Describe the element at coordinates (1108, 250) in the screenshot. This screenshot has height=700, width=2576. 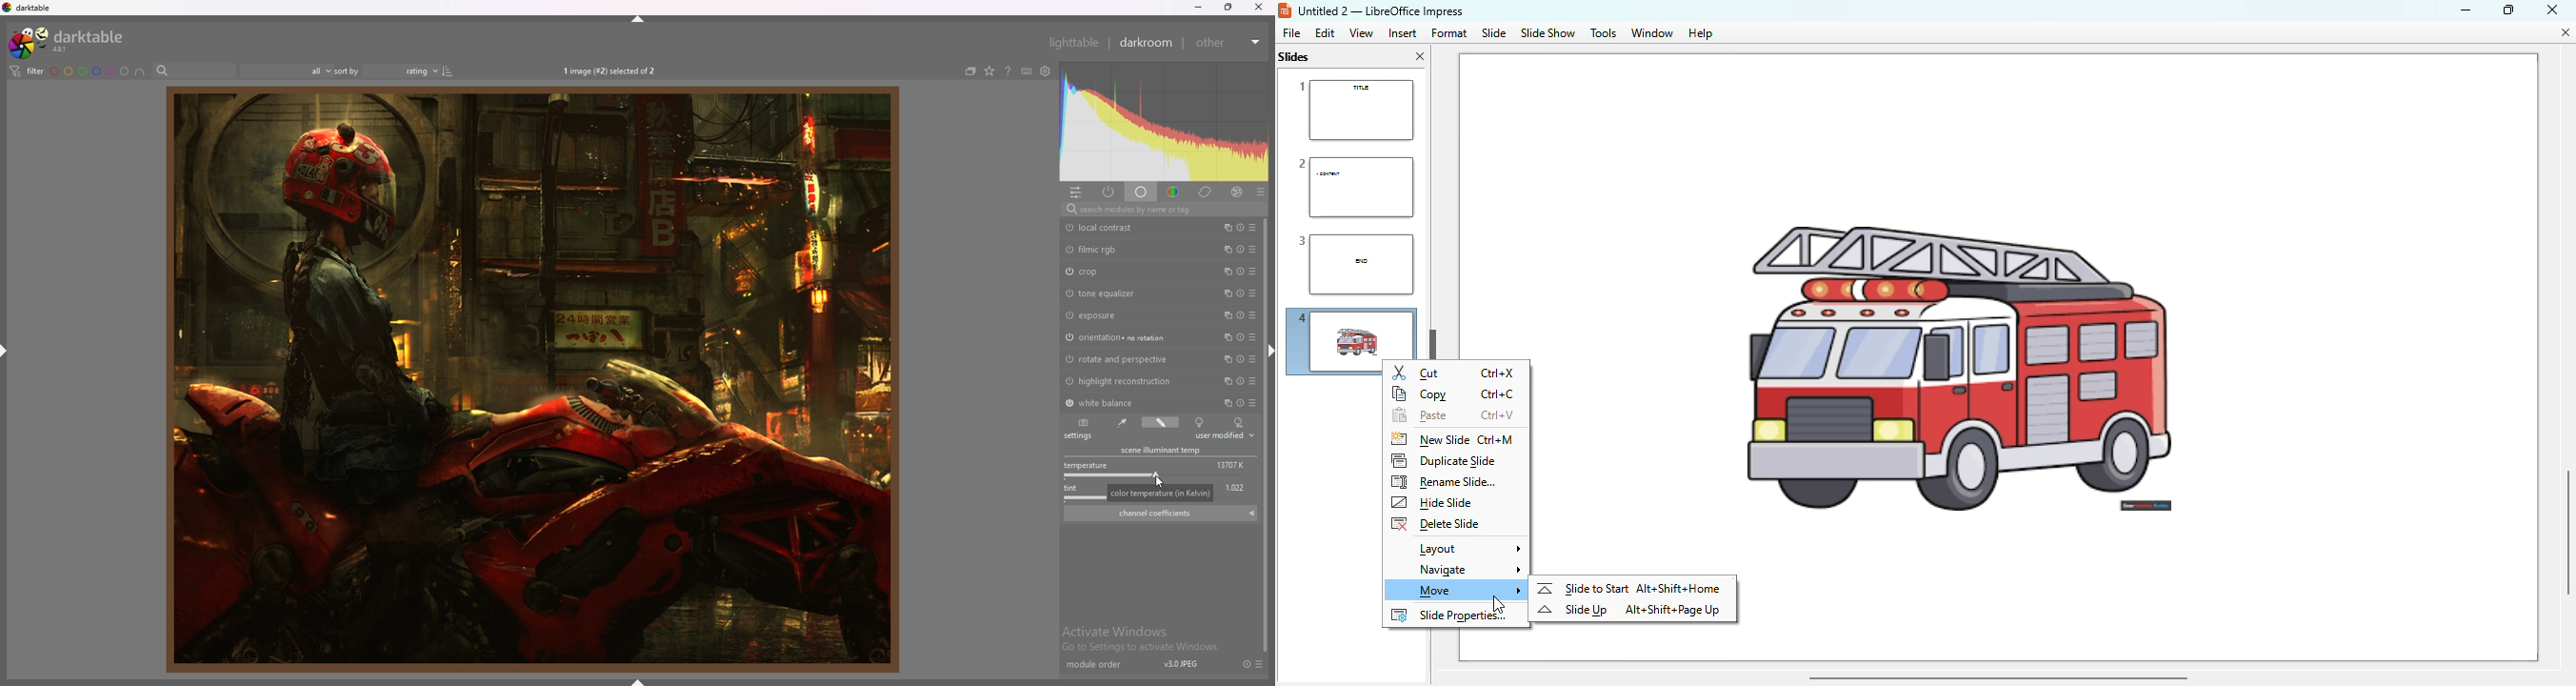
I see `filmic rgb` at that location.